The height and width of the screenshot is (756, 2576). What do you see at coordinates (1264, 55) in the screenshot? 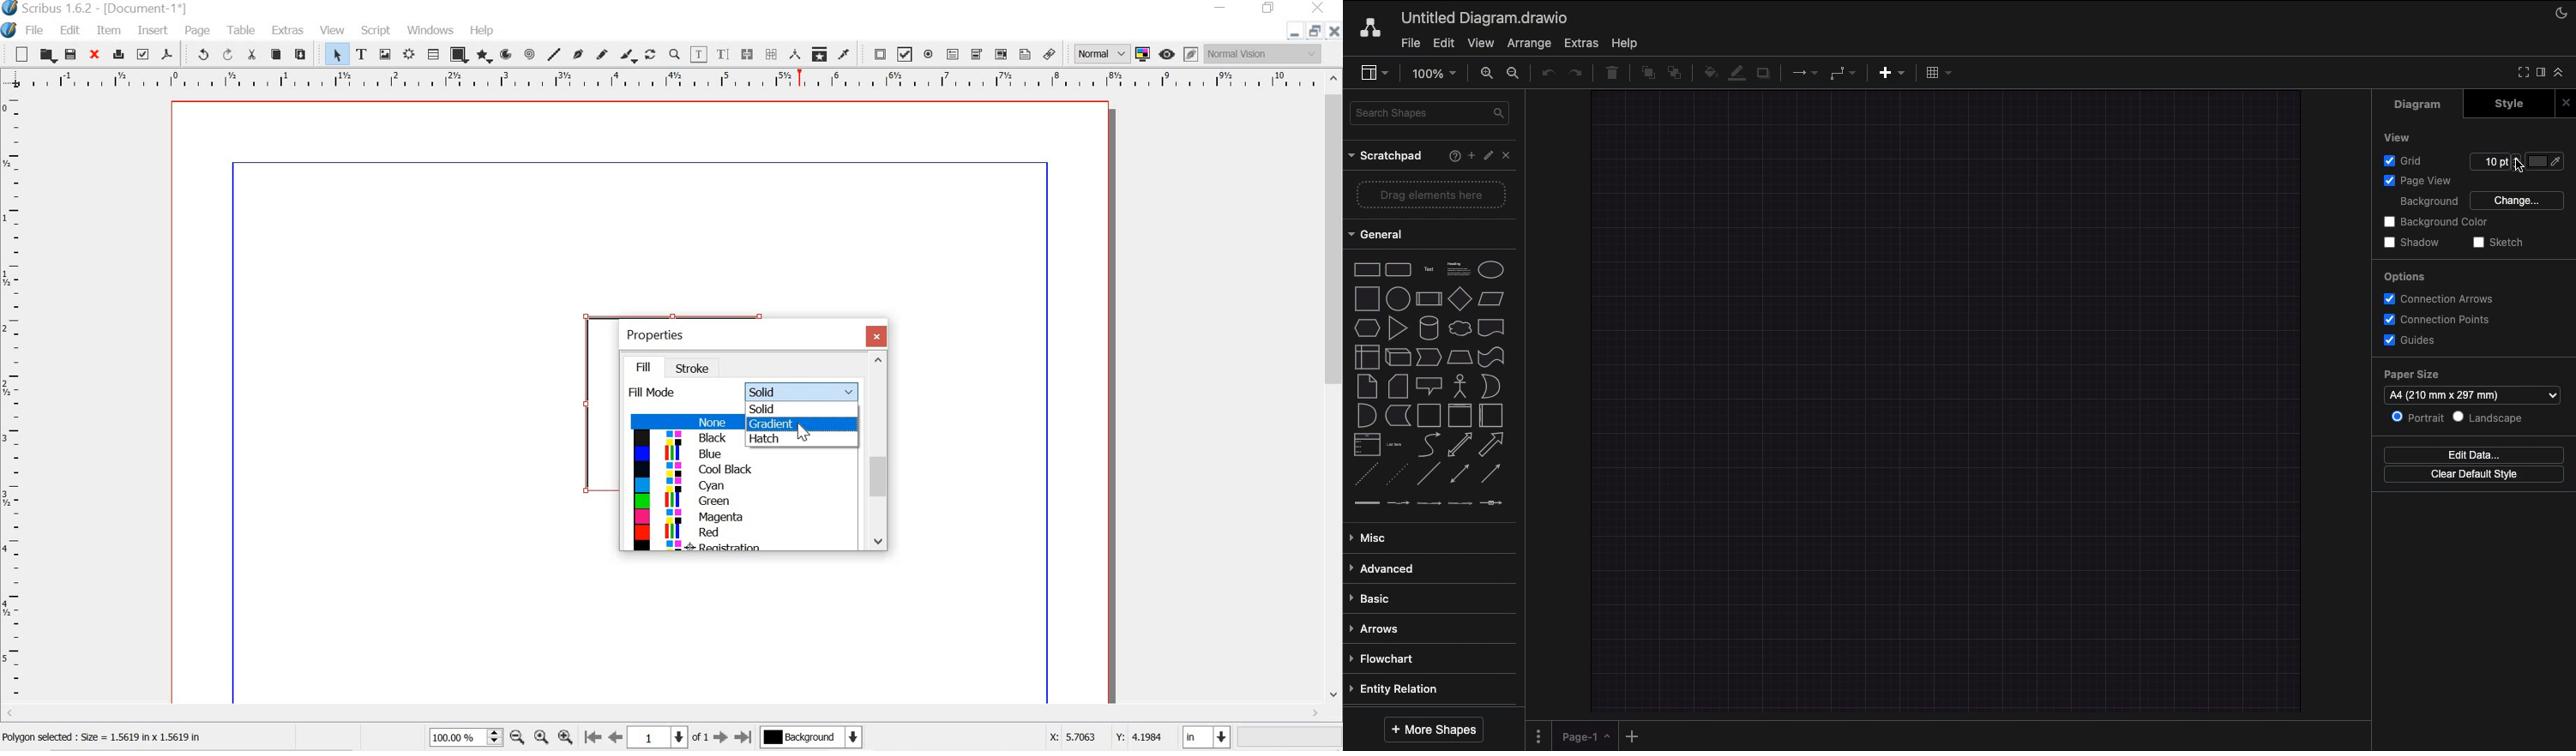
I see `normal vision` at bounding box center [1264, 55].